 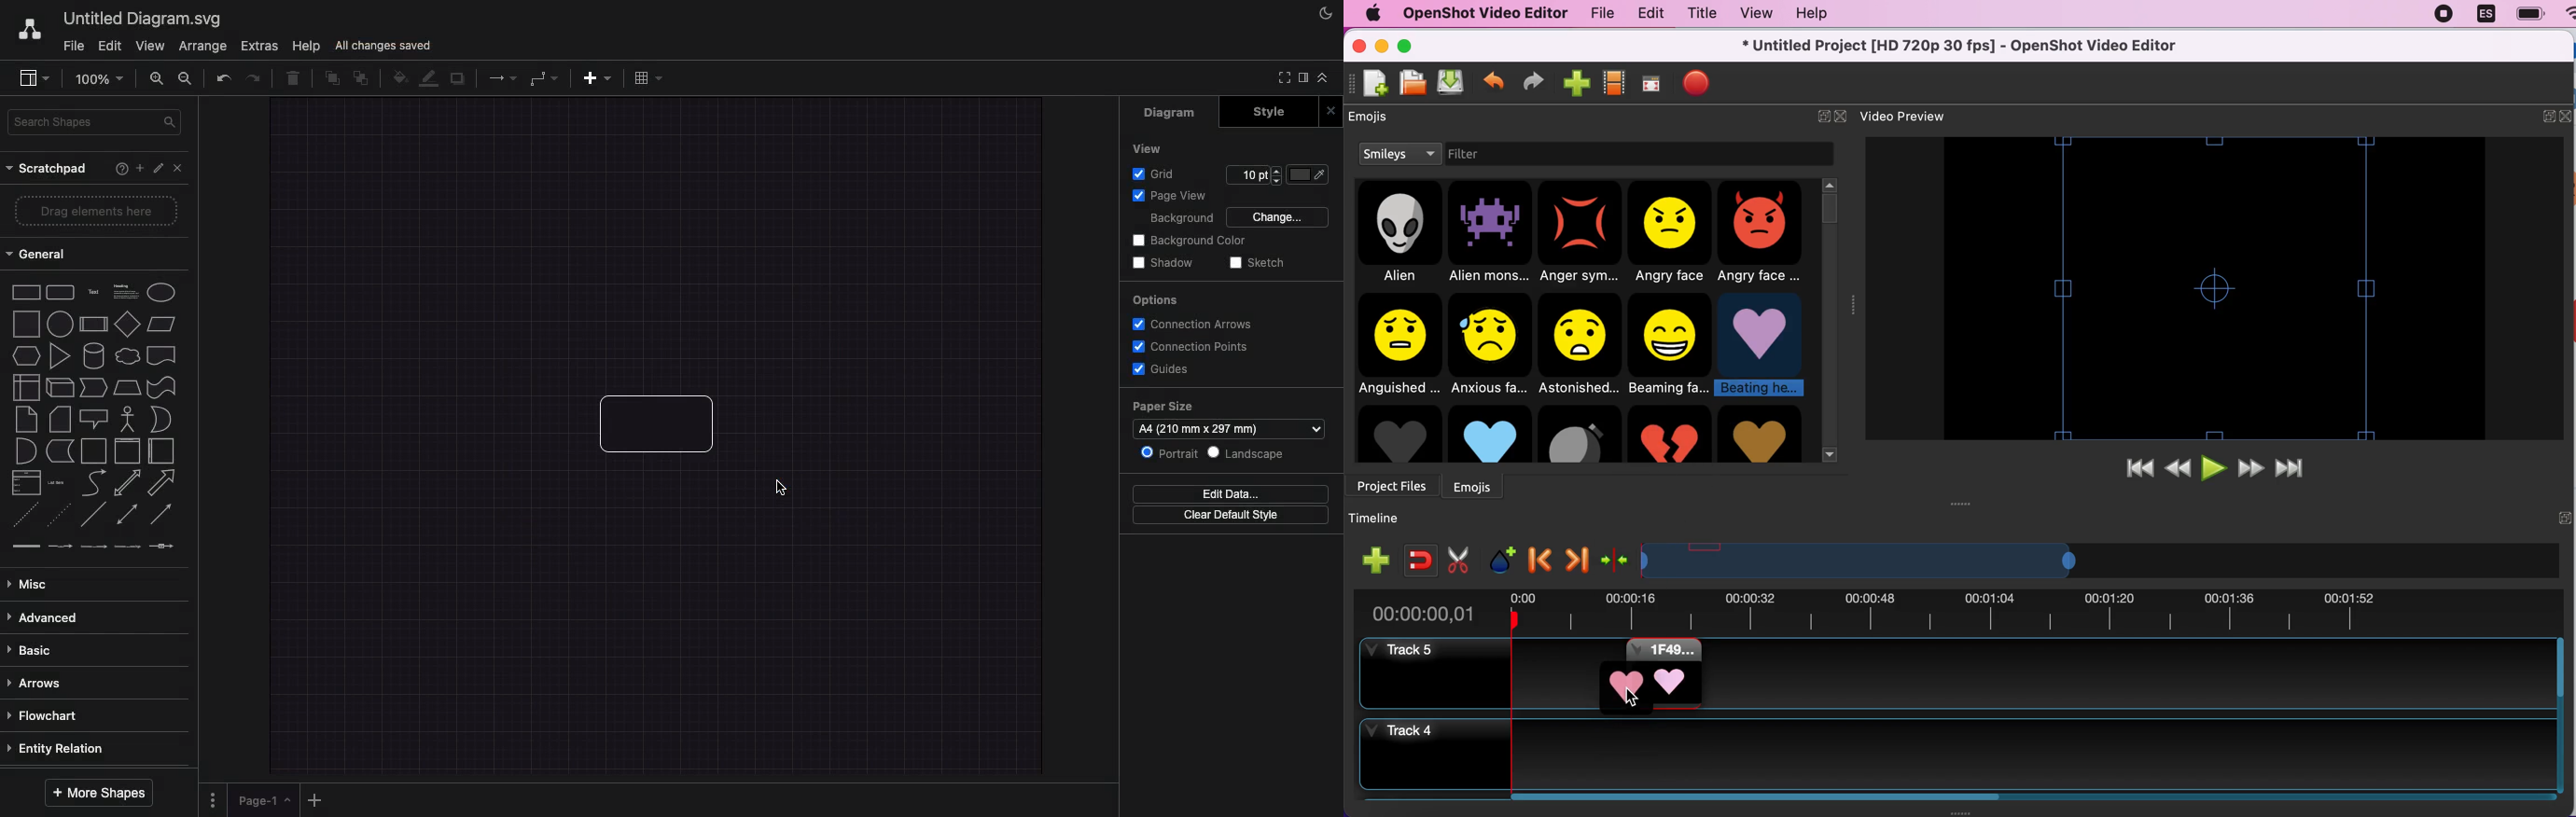 I want to click on Extras, so click(x=258, y=46).